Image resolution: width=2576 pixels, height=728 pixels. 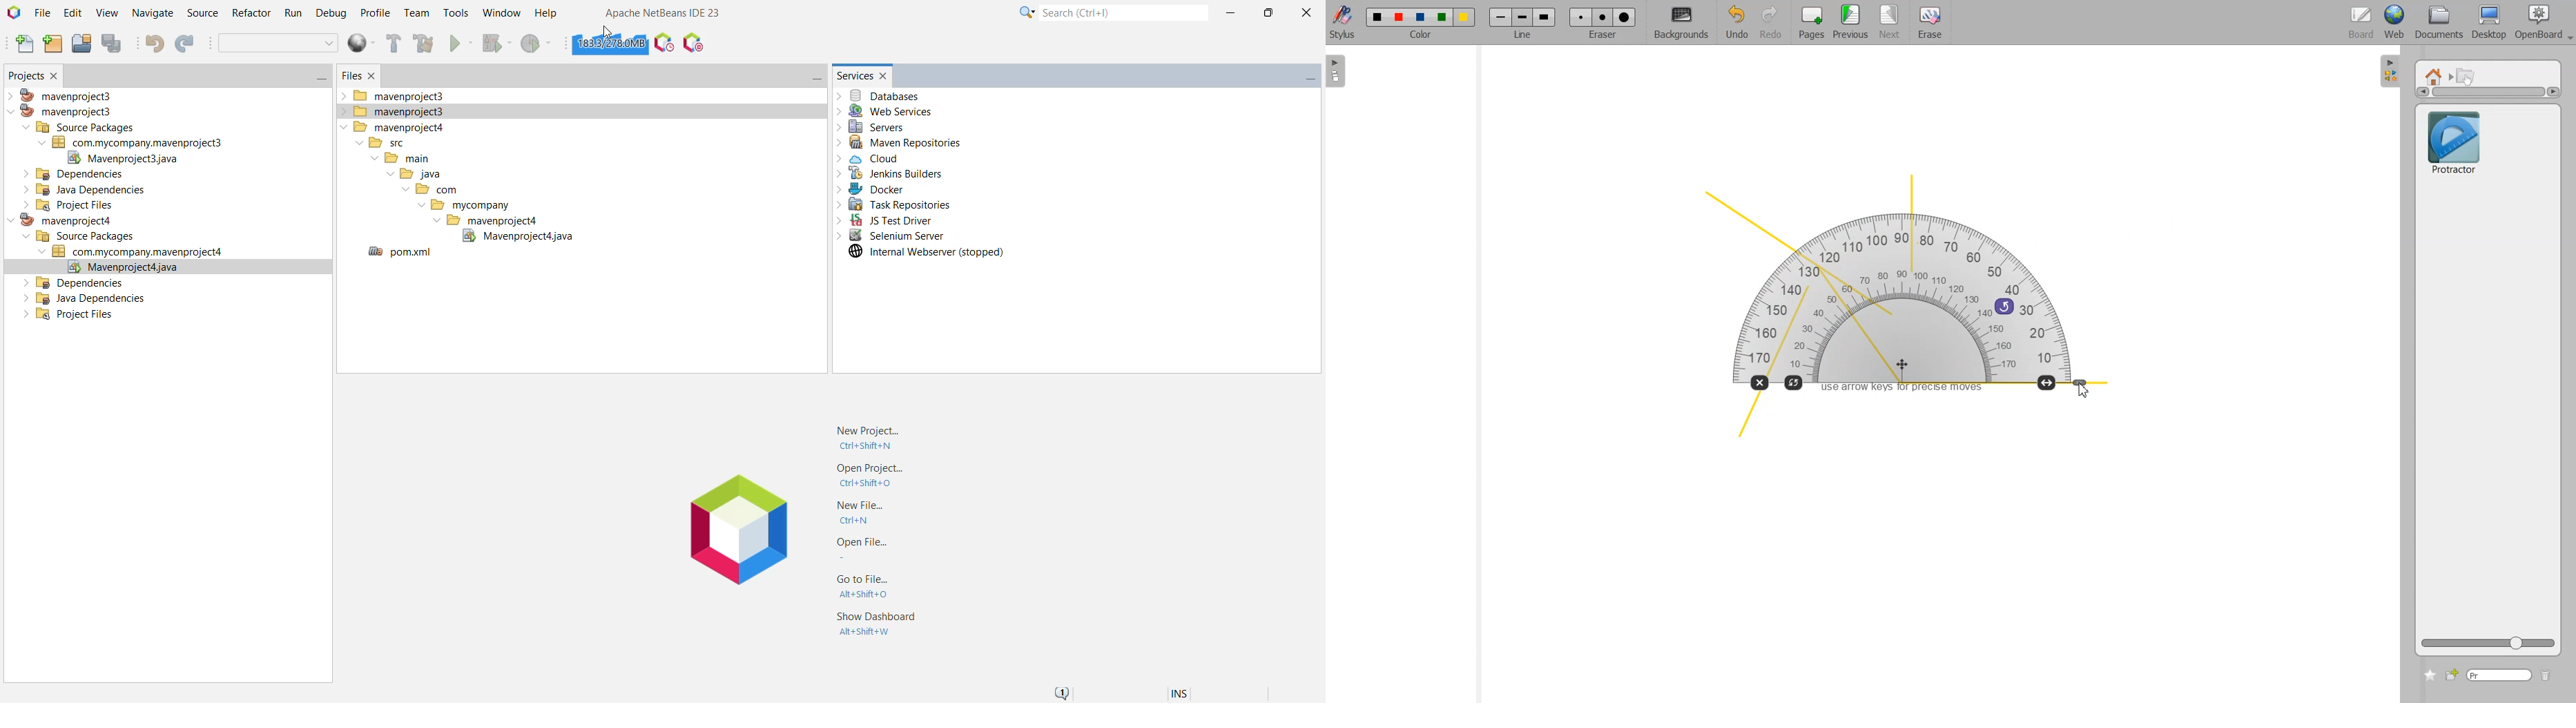 I want to click on Sidebar, so click(x=1341, y=71).